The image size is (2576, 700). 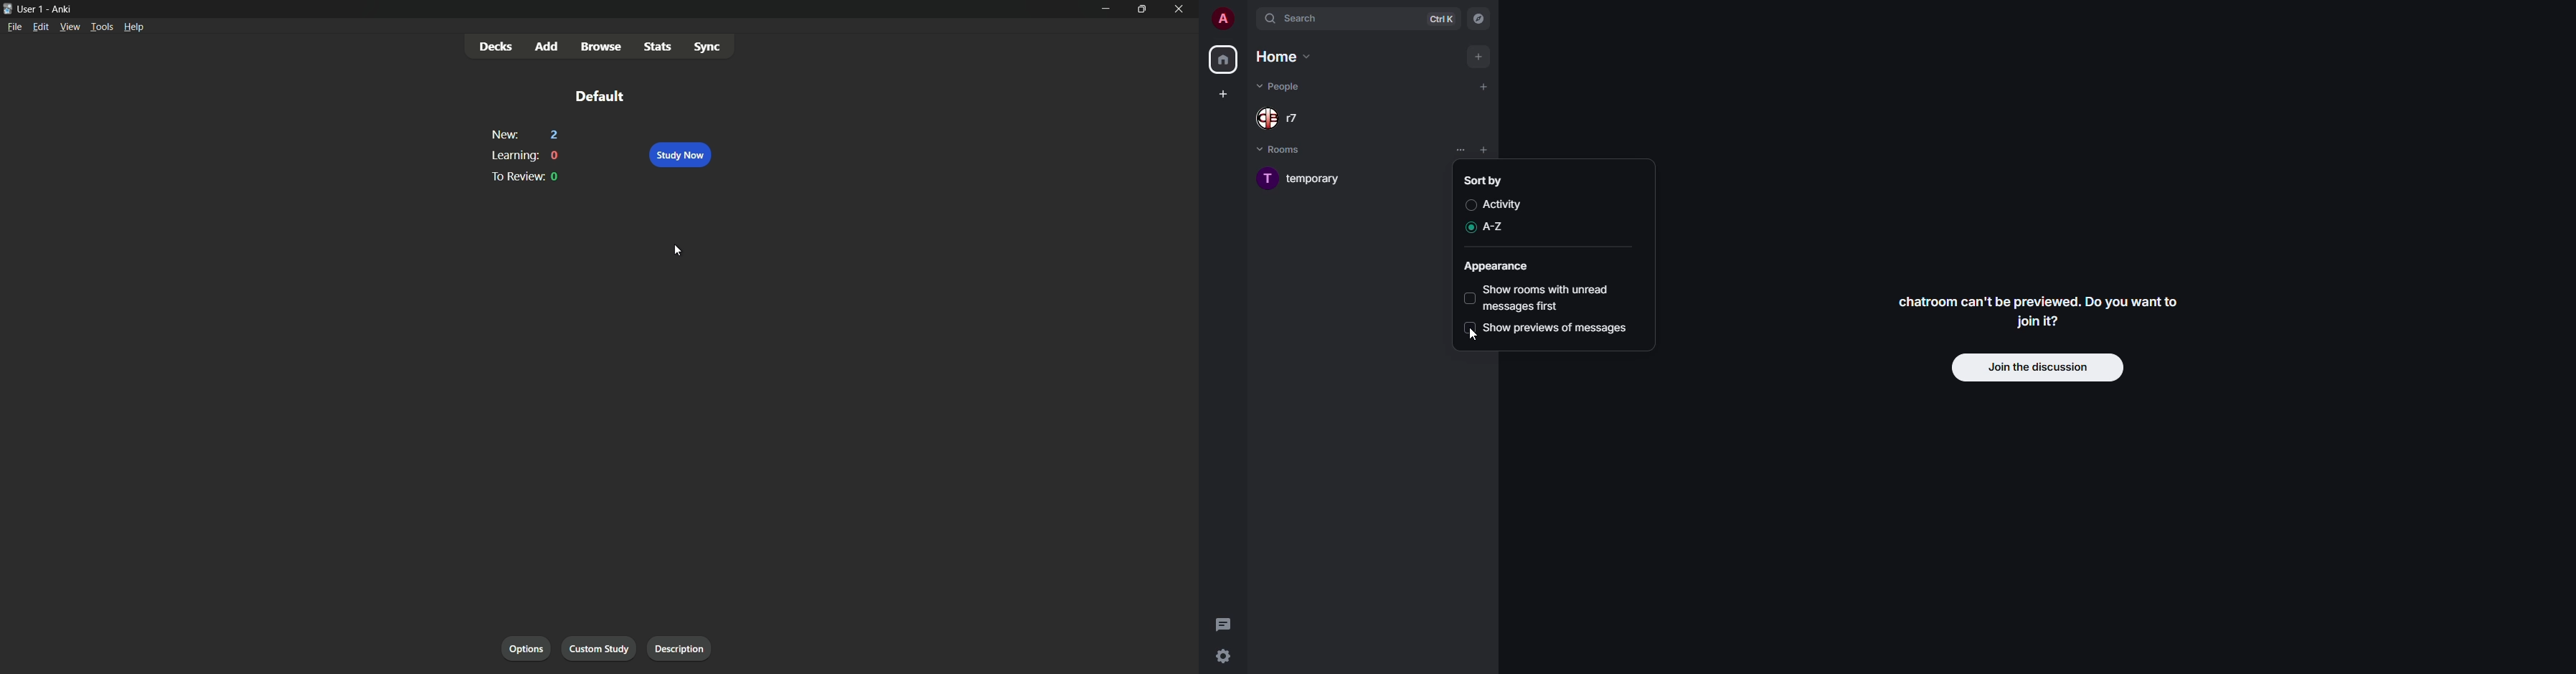 What do you see at coordinates (1510, 204) in the screenshot?
I see `activity` at bounding box center [1510, 204].